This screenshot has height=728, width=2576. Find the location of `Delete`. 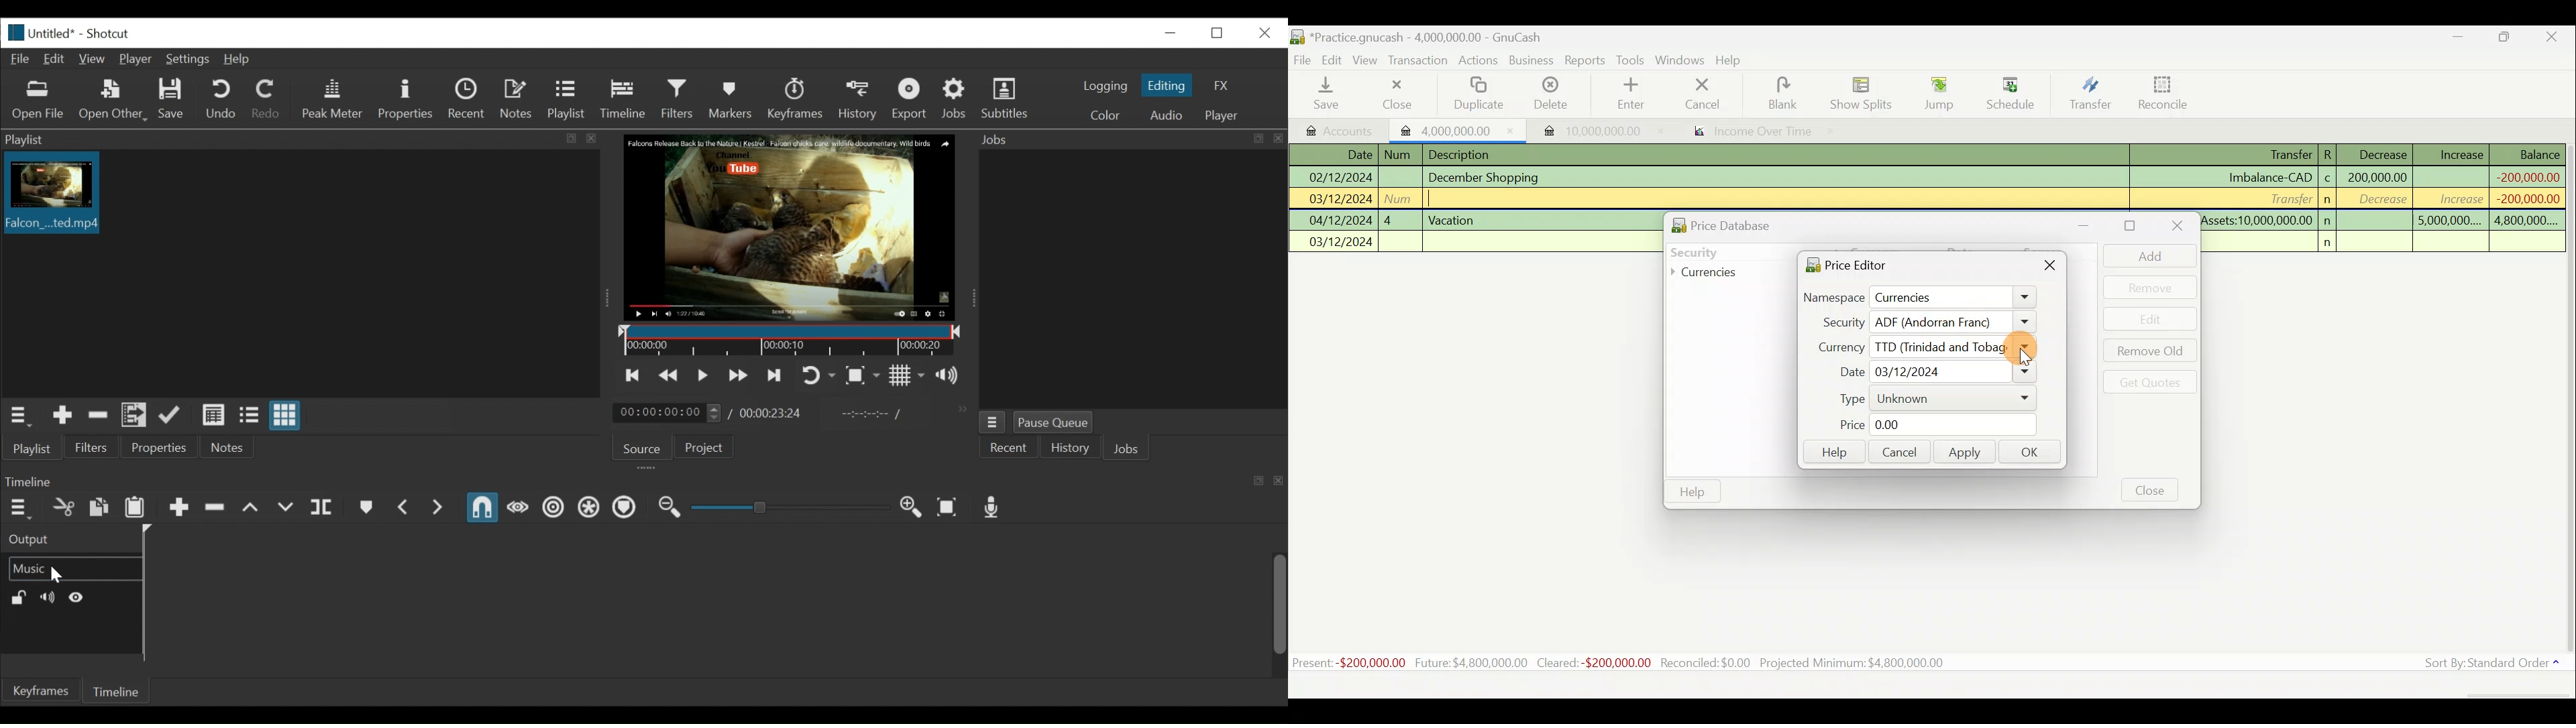

Delete is located at coordinates (1552, 94).